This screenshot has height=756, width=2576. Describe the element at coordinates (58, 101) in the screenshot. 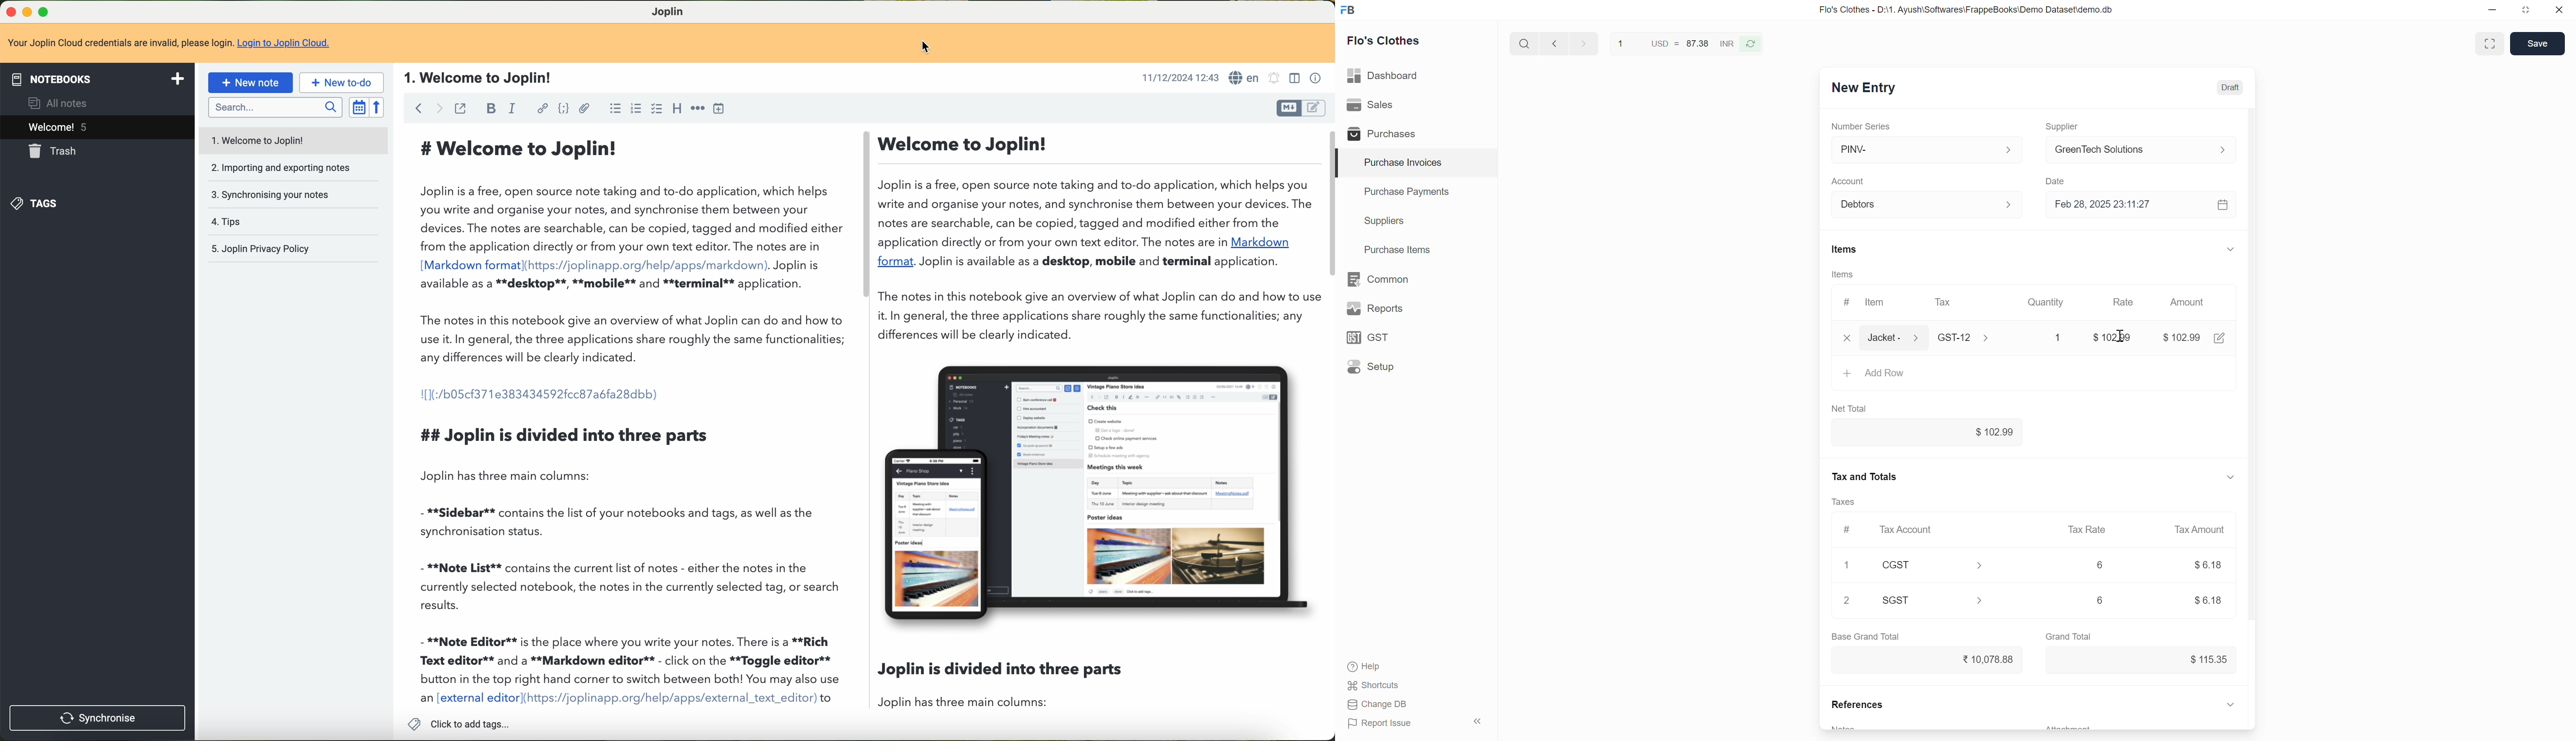

I see `all notes` at that location.